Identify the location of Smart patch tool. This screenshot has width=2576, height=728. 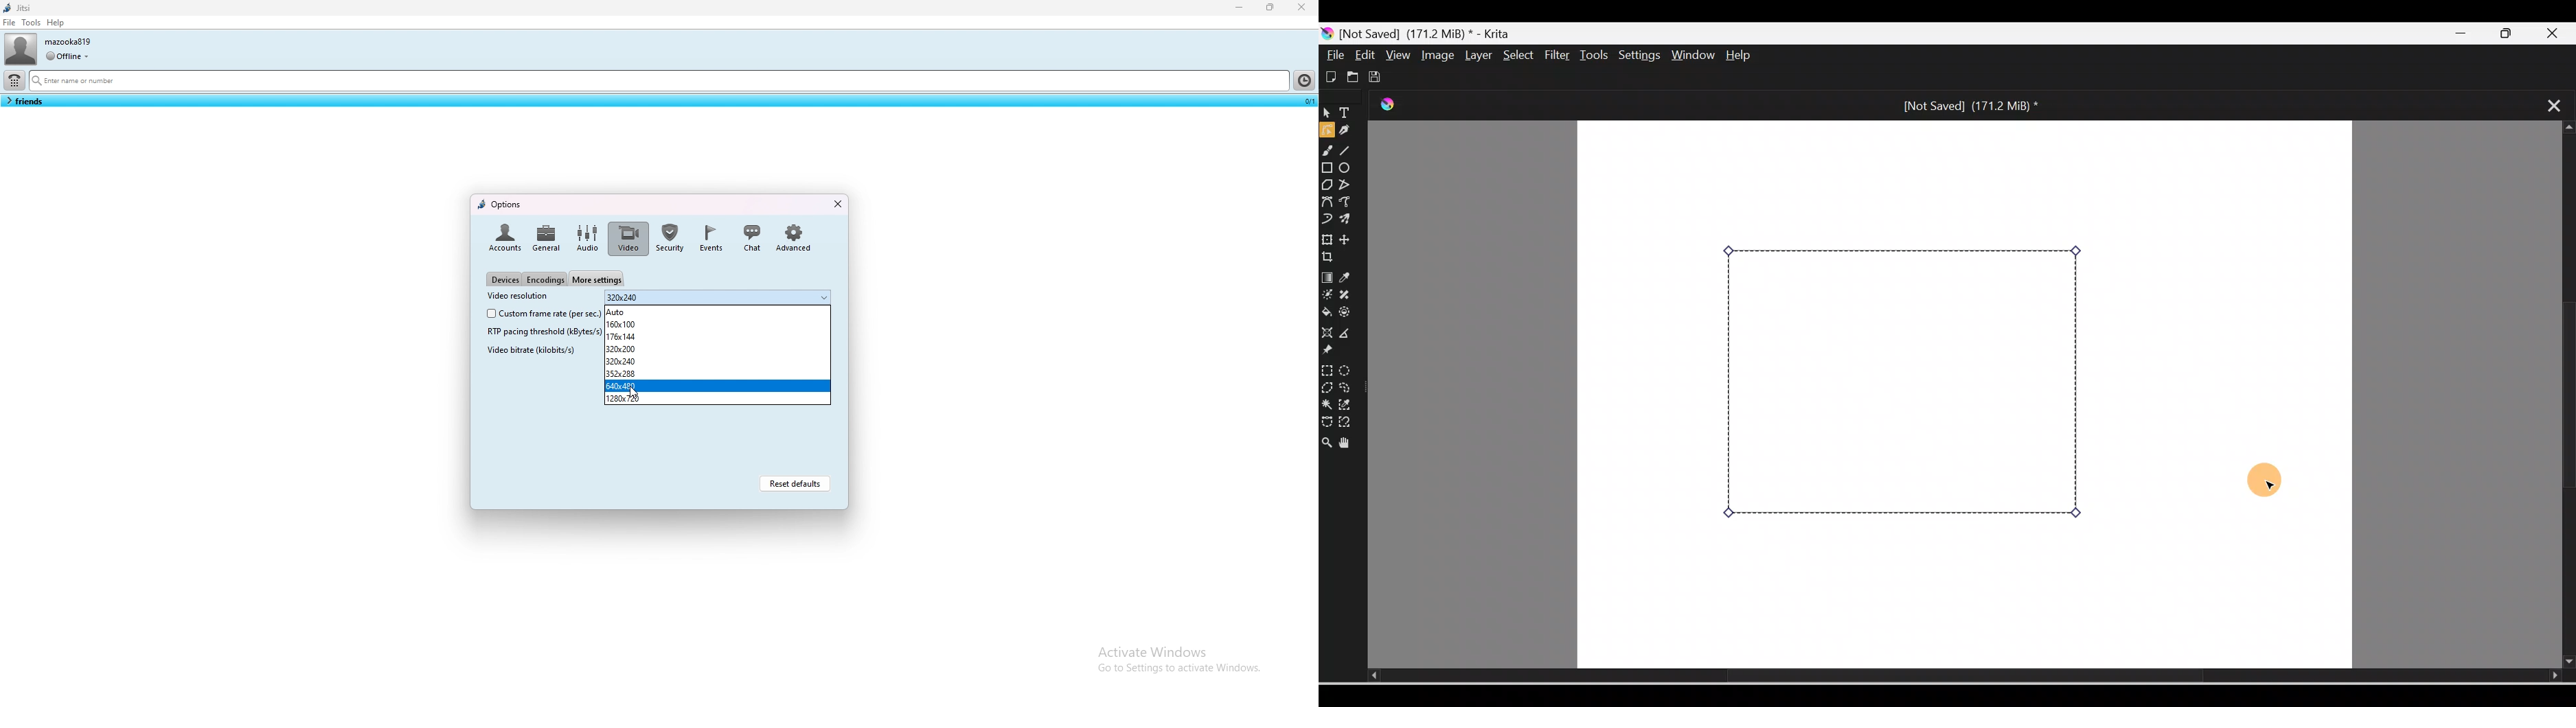
(1351, 295).